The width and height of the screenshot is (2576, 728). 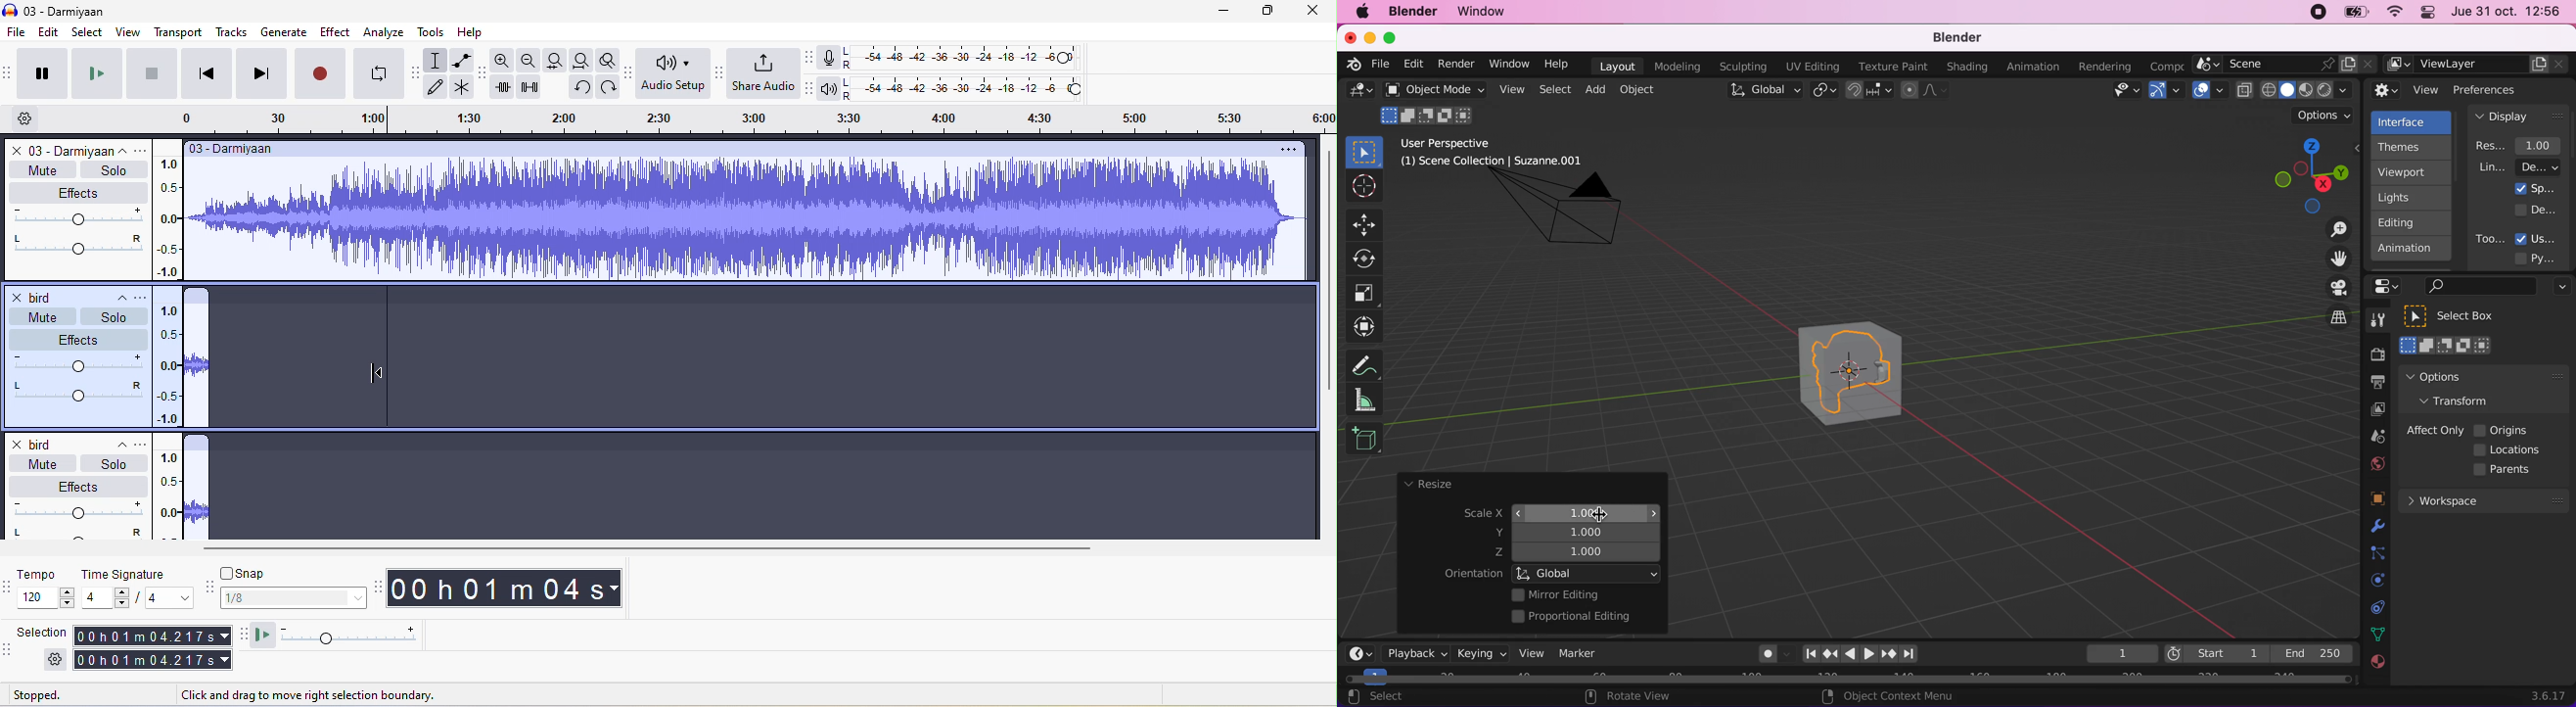 What do you see at coordinates (42, 442) in the screenshot?
I see `bird` at bounding box center [42, 442].